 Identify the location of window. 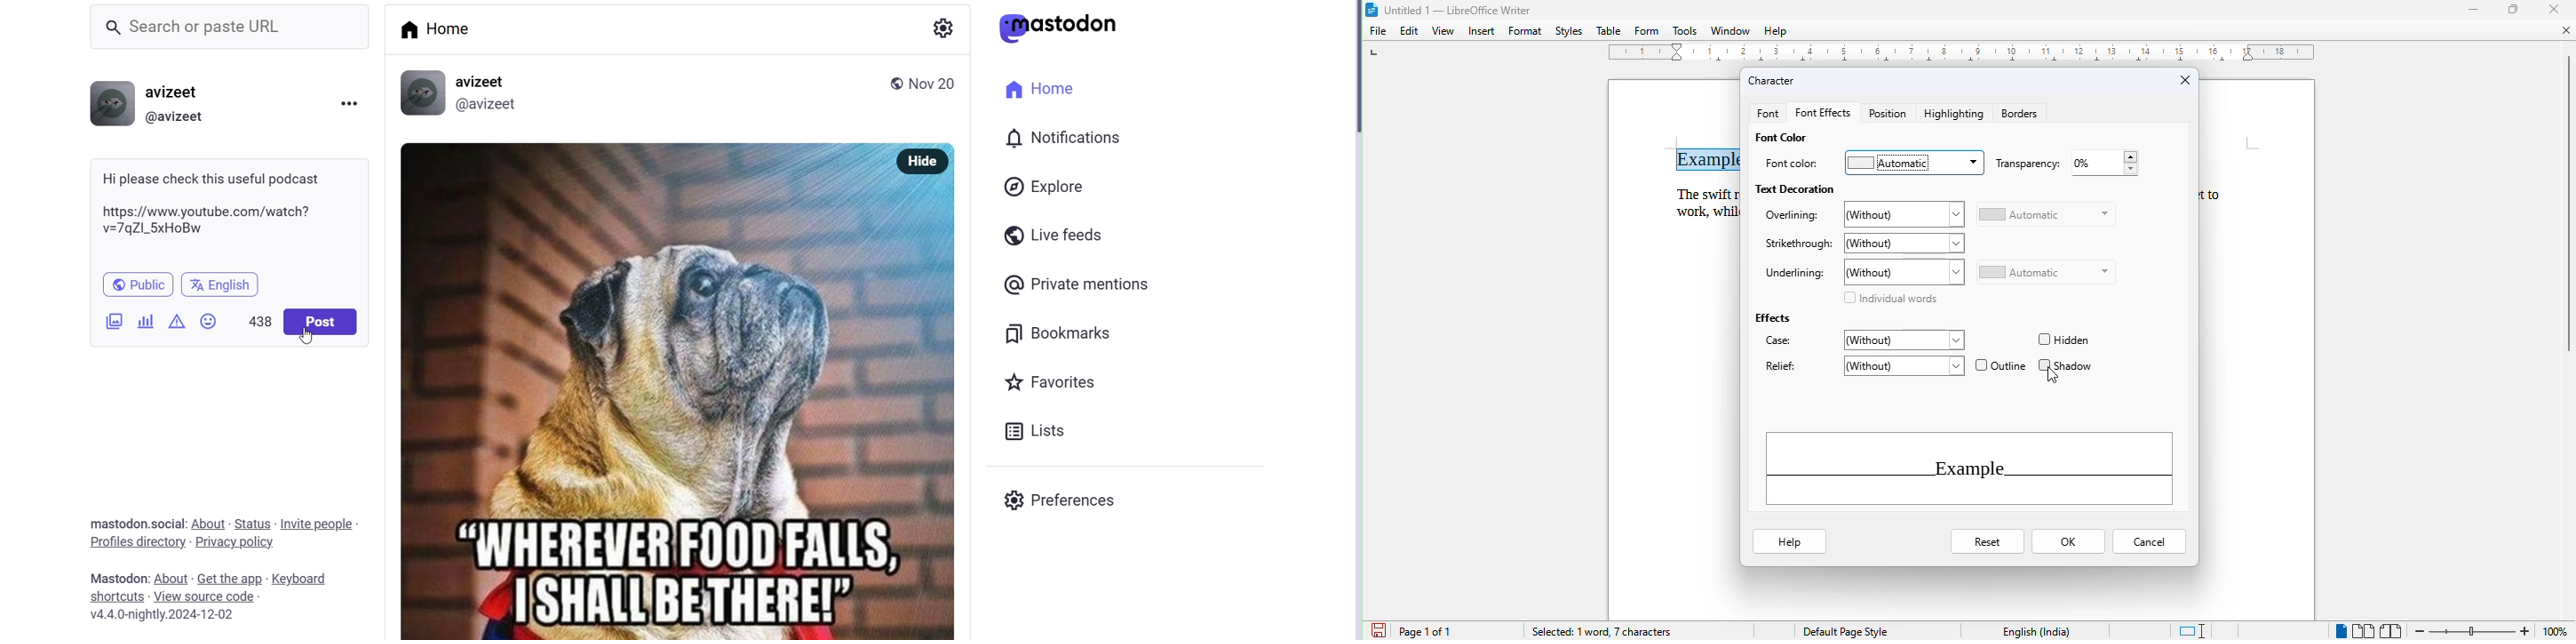
(1730, 30).